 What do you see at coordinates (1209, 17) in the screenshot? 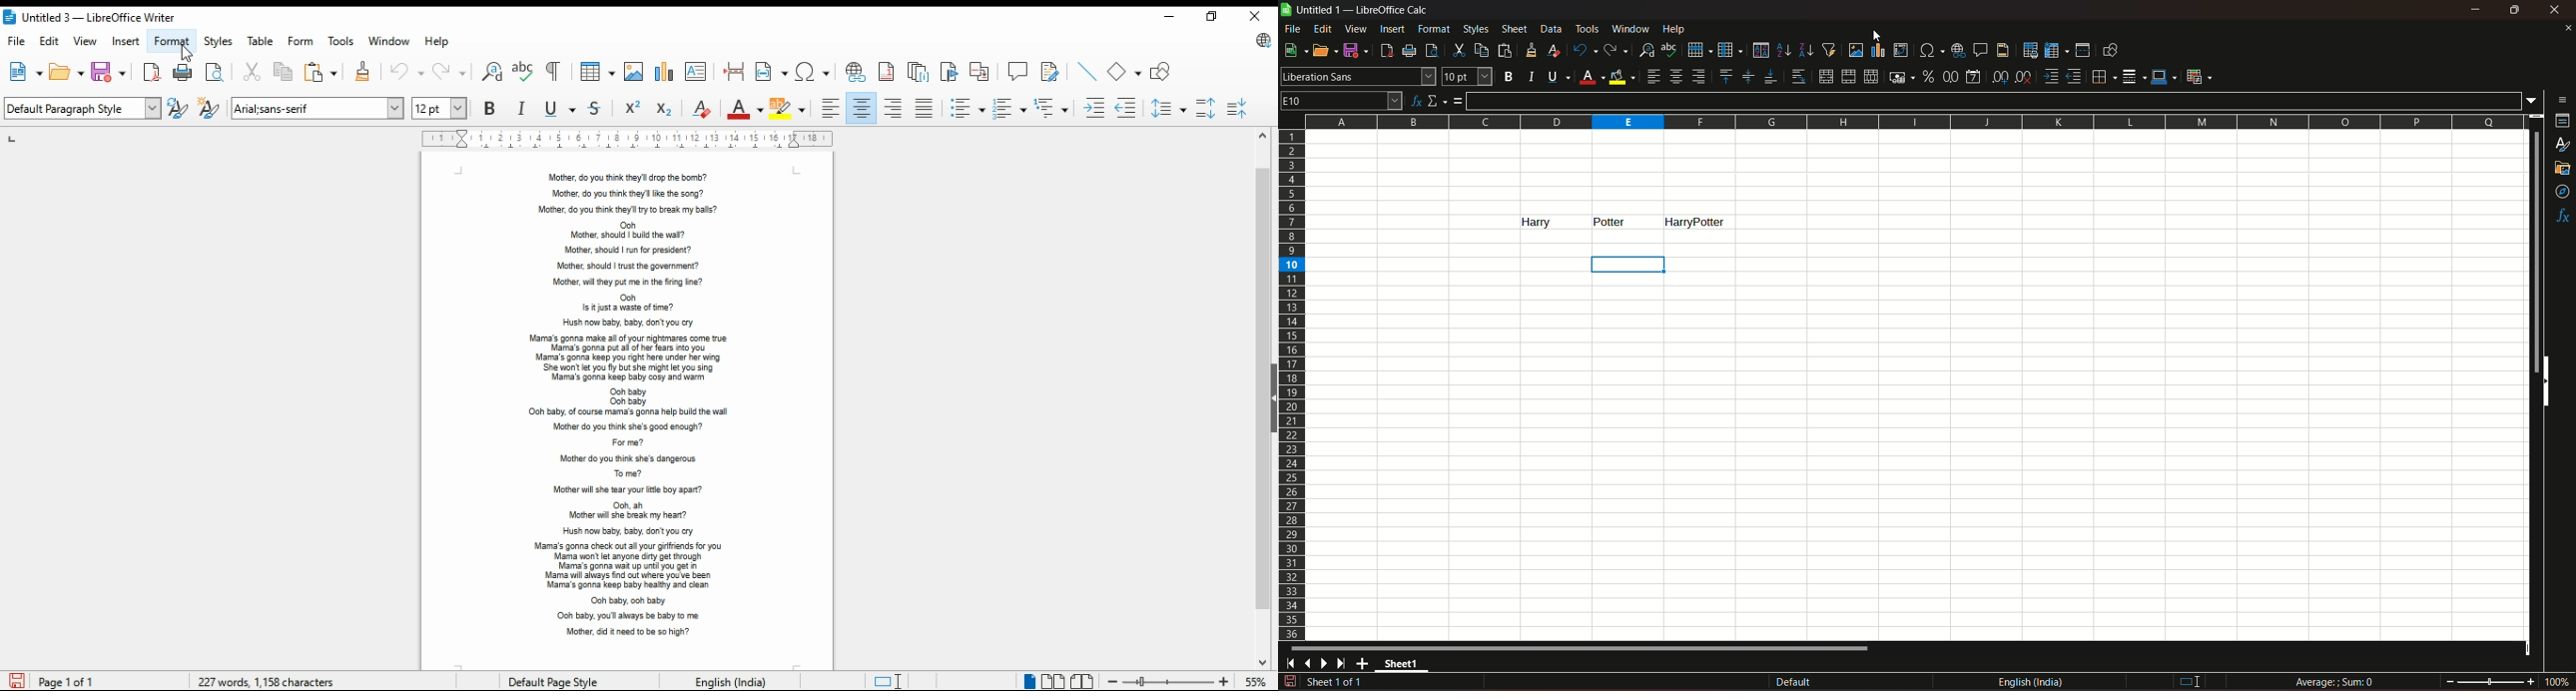
I see `restore` at bounding box center [1209, 17].